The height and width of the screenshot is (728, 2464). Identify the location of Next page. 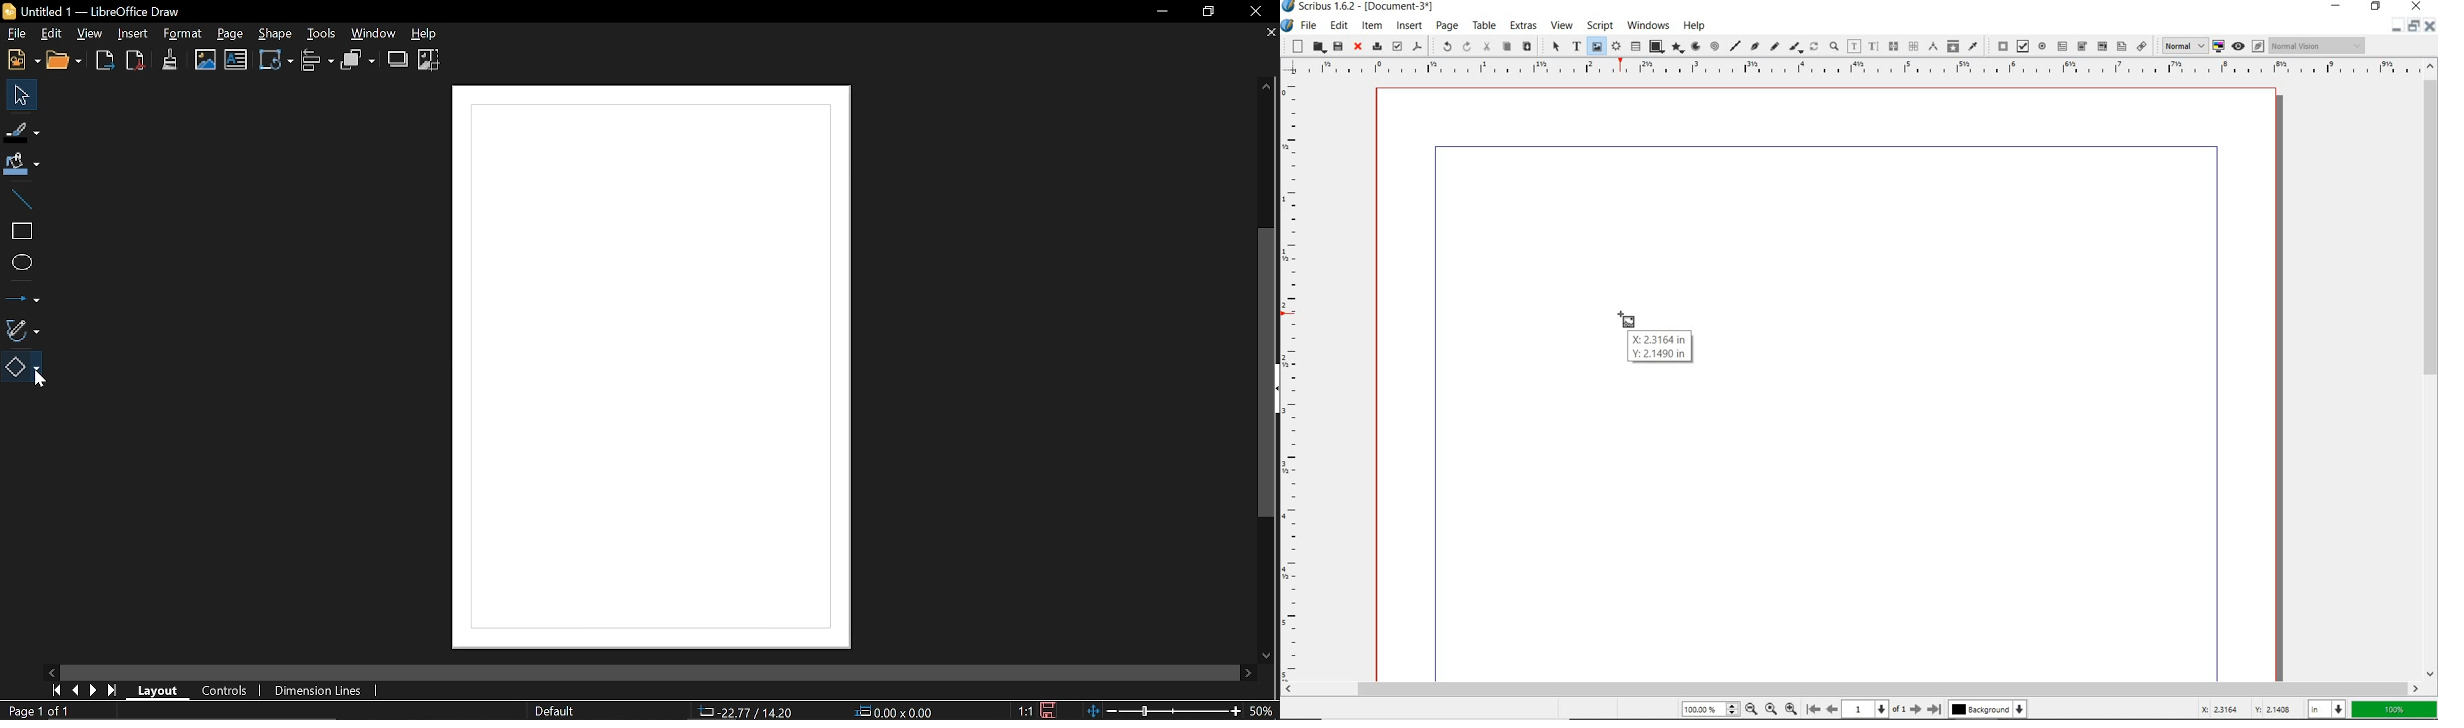
(94, 690).